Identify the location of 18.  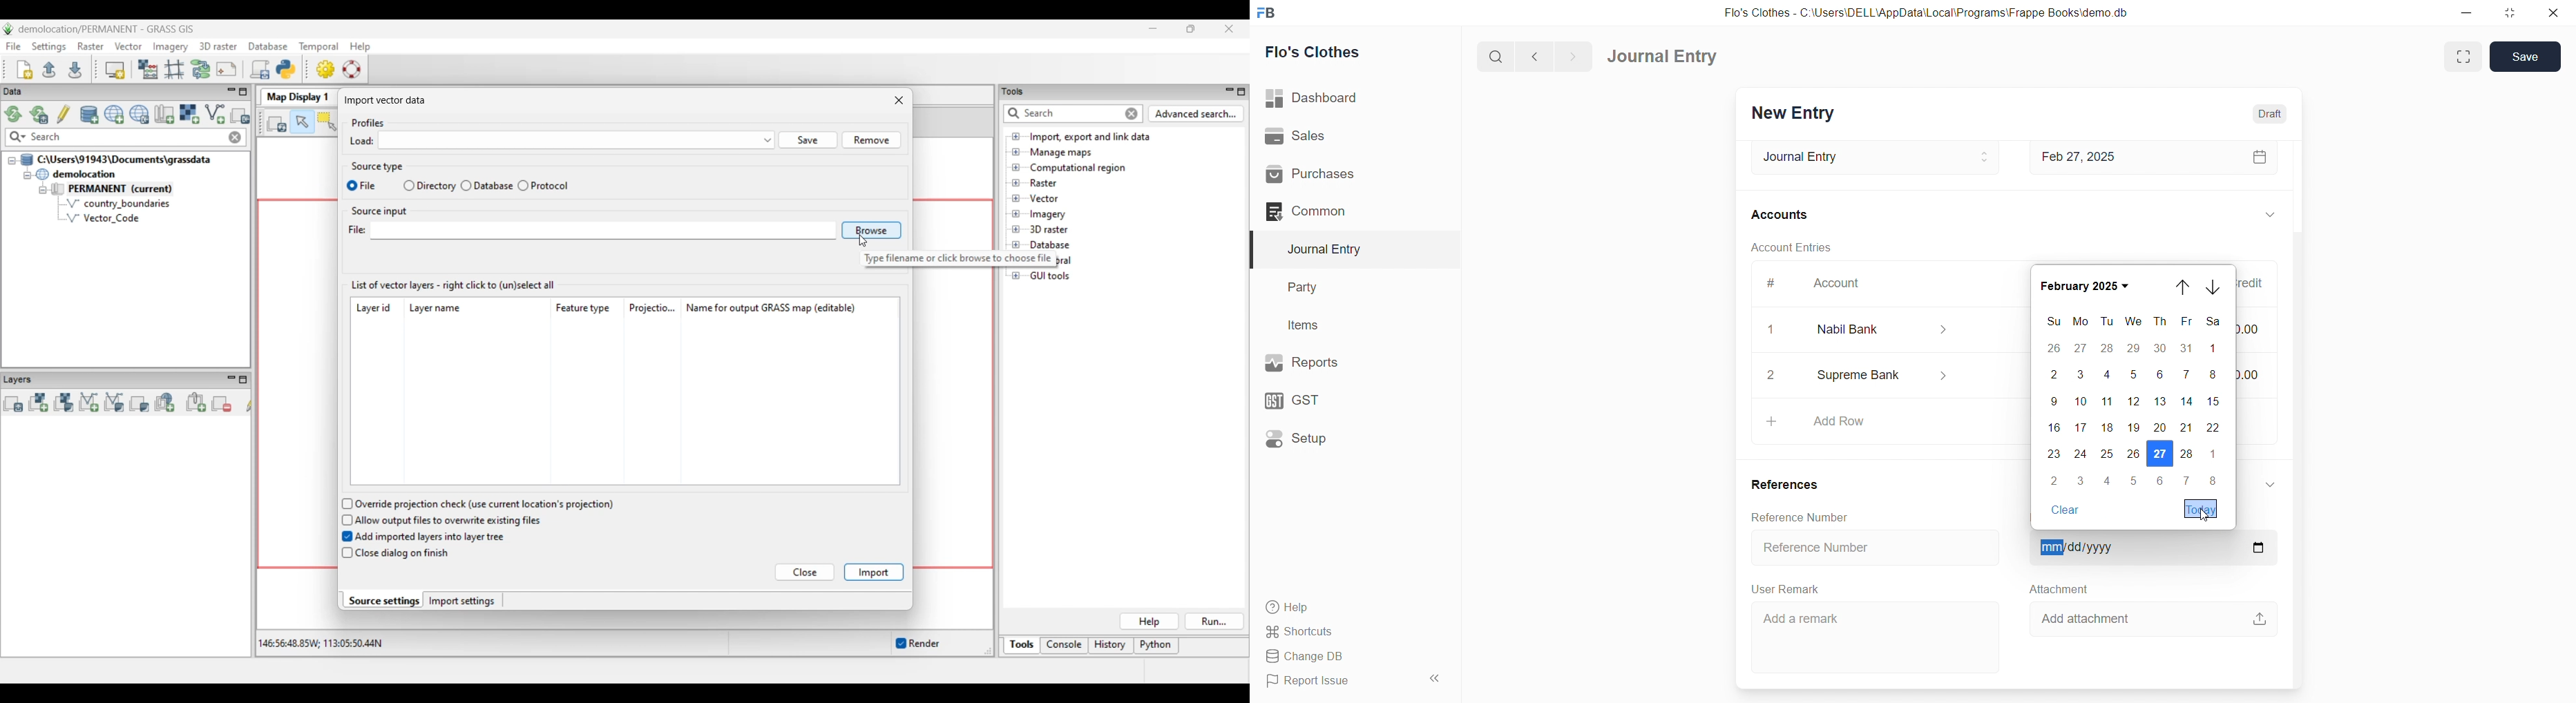
(2108, 428).